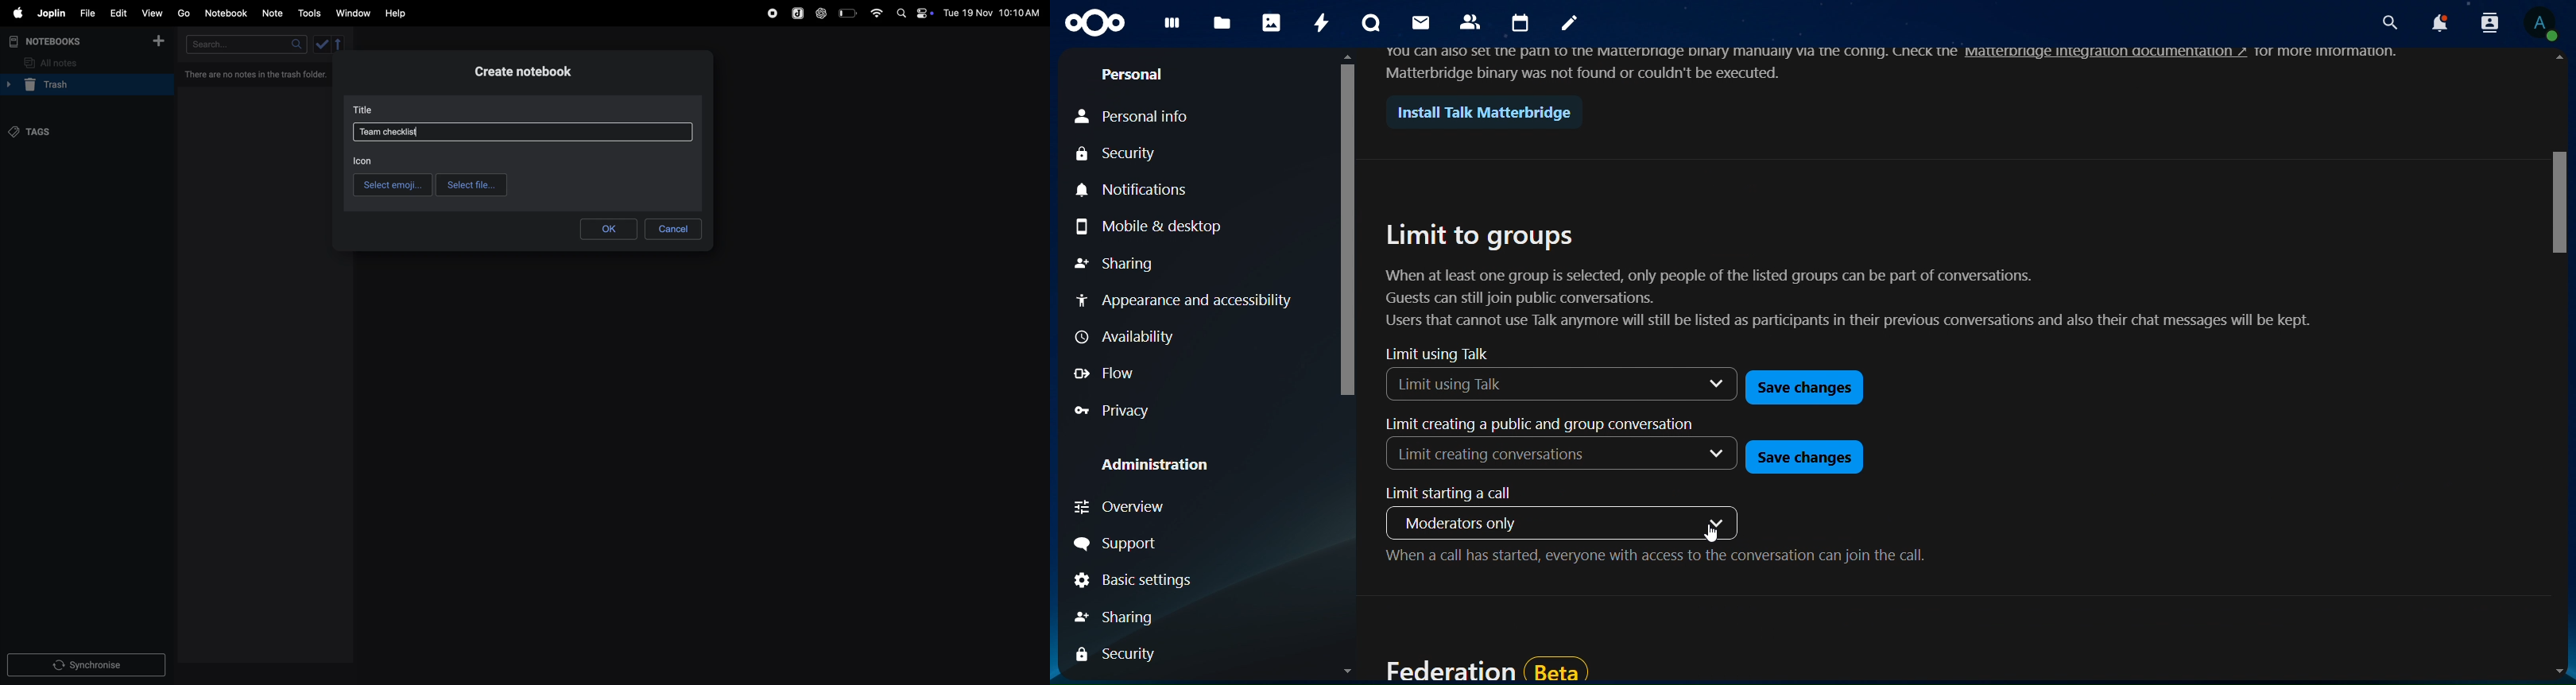 The height and width of the screenshot is (700, 2576). I want to click on cancel, so click(675, 227).